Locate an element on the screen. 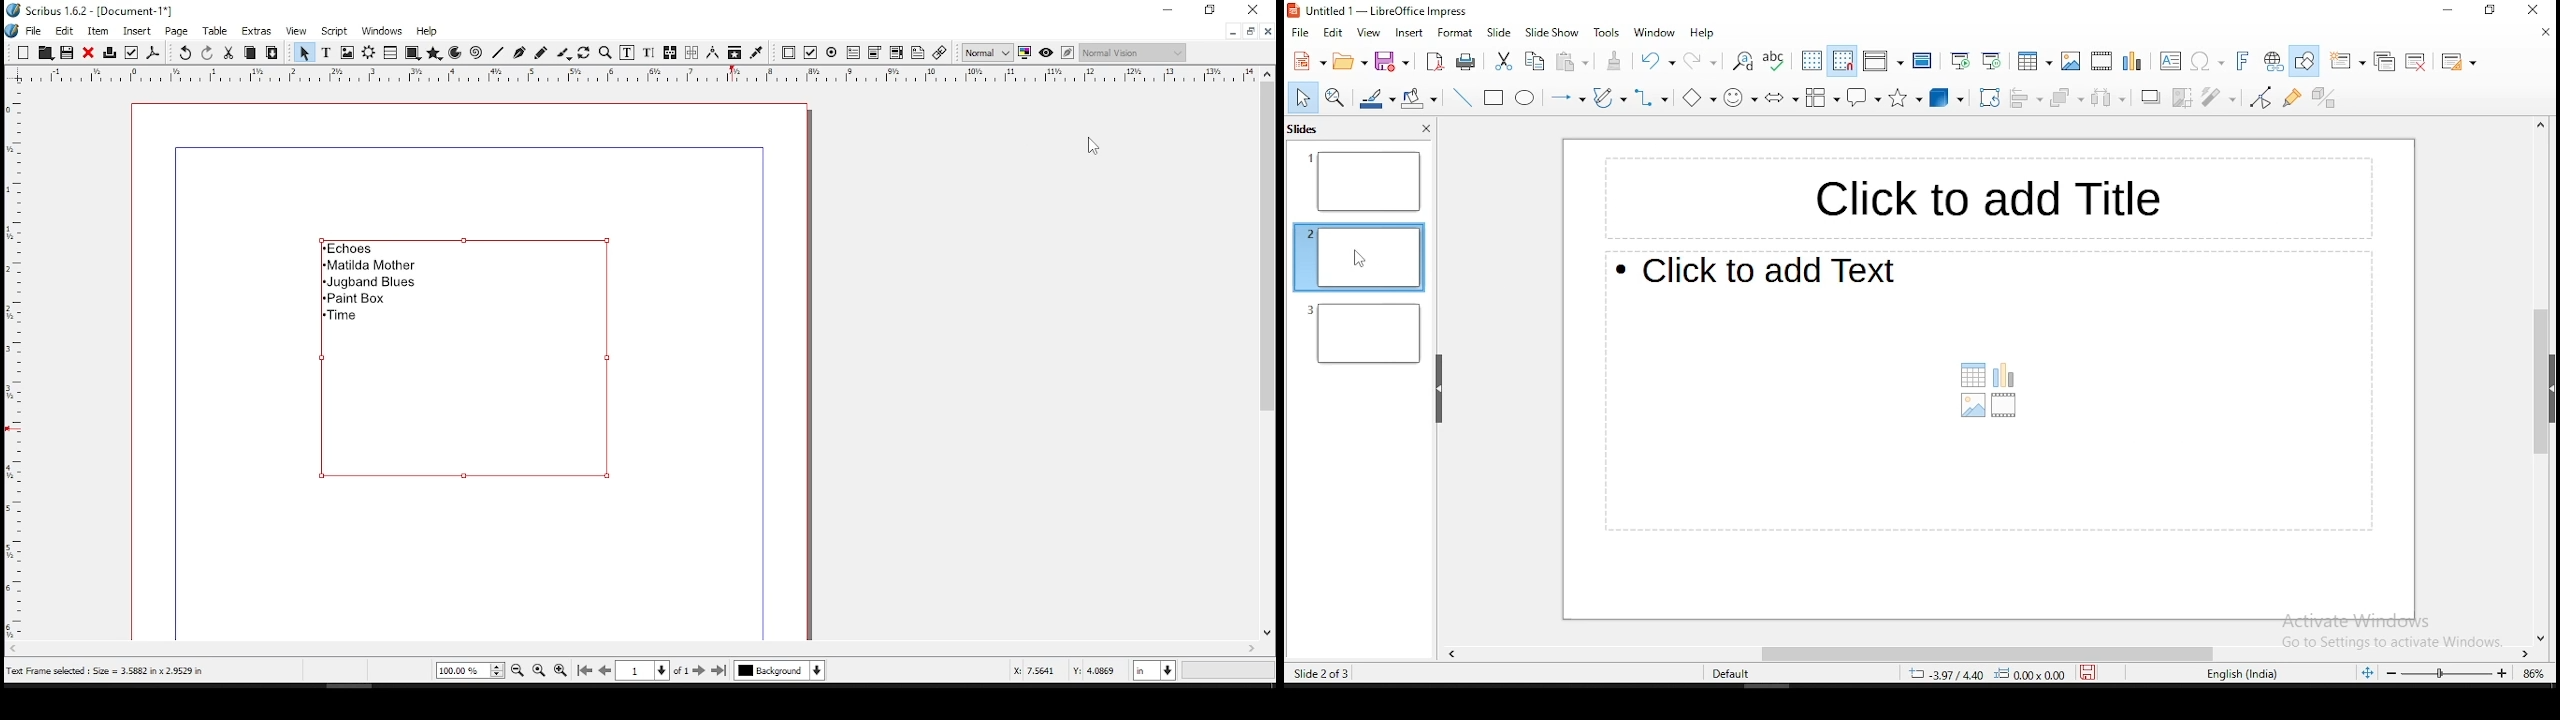 The height and width of the screenshot is (728, 2576). link annotation is located at coordinates (940, 53).